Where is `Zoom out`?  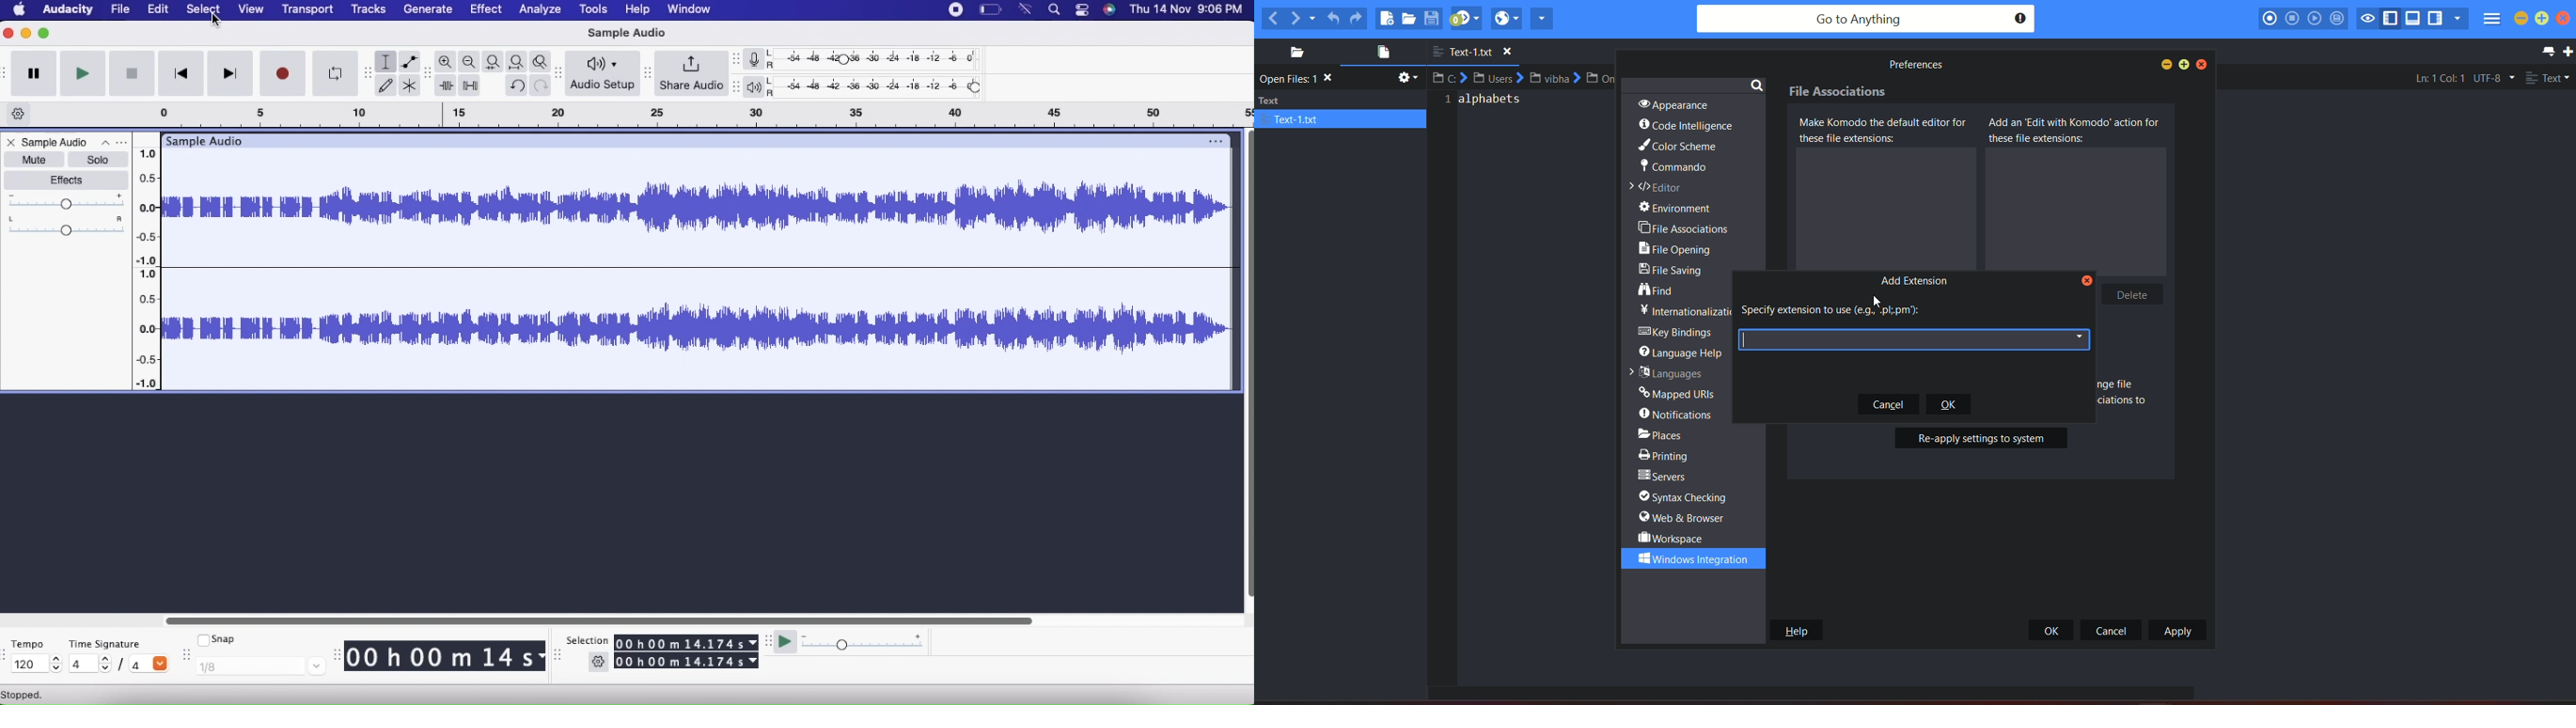
Zoom out is located at coordinates (470, 62).